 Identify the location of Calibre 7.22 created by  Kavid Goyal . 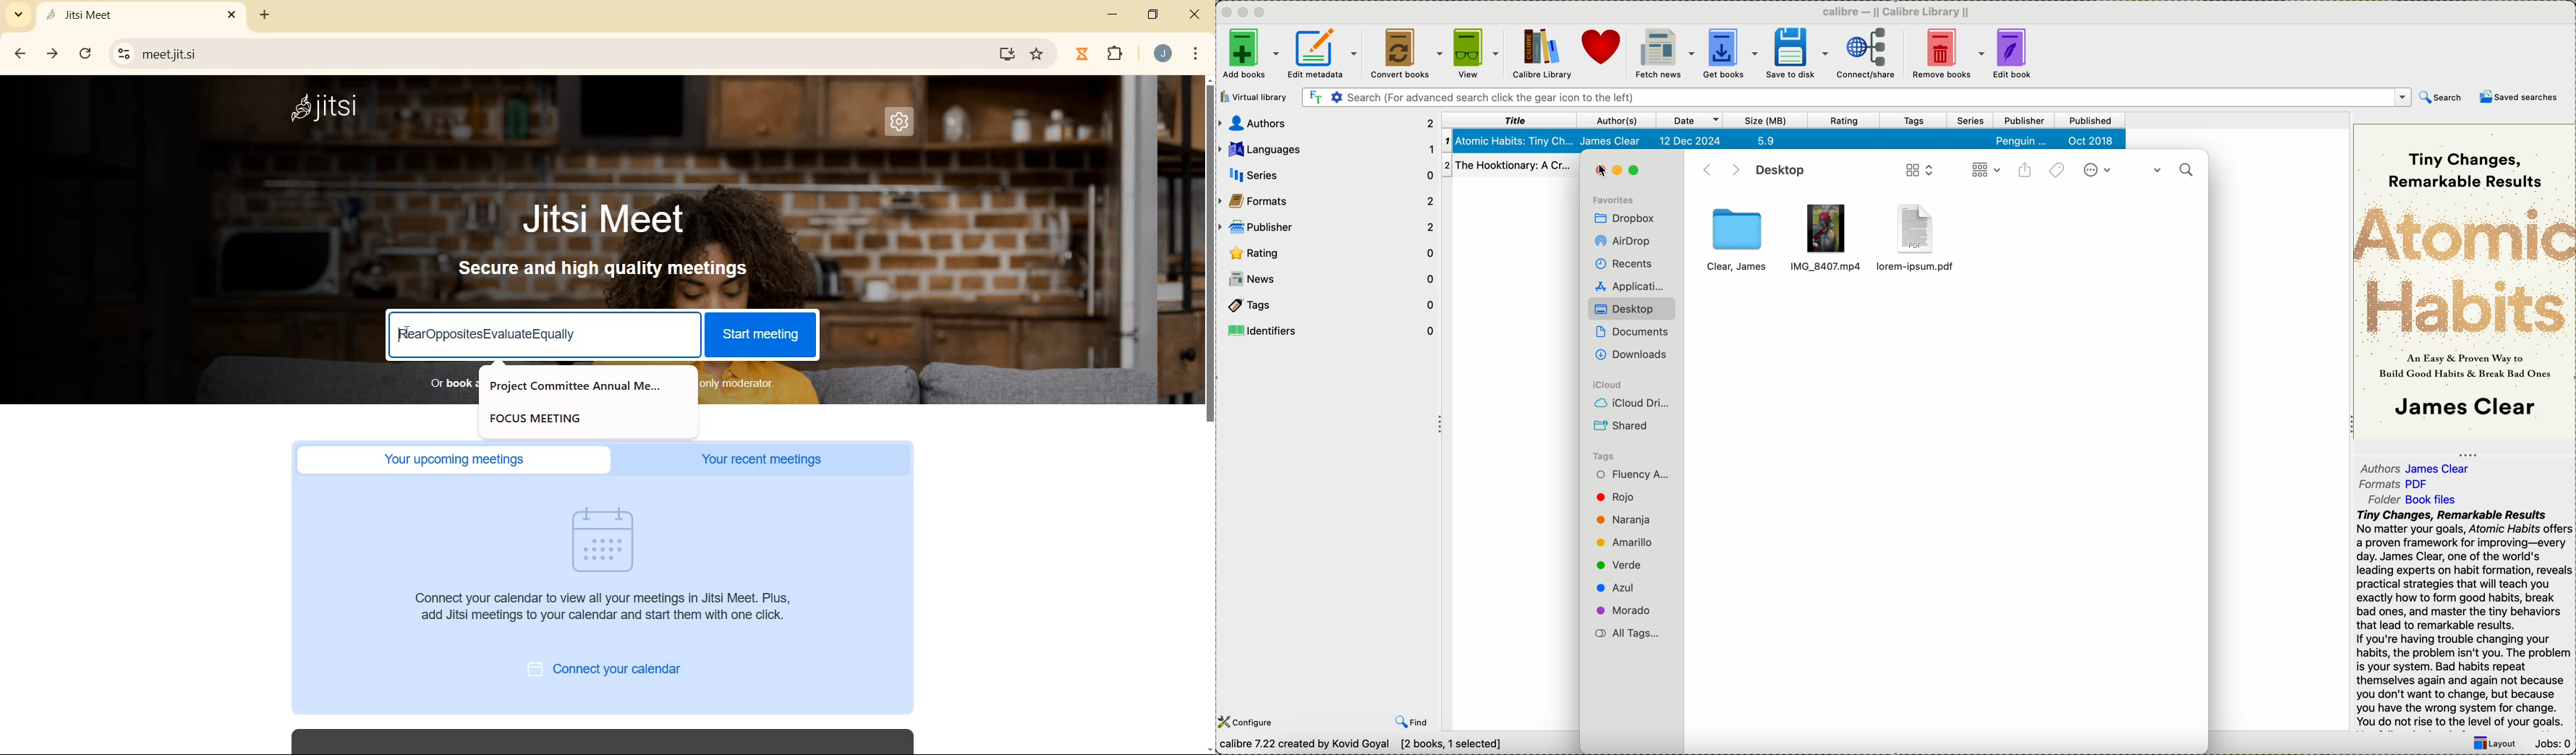
(1362, 746).